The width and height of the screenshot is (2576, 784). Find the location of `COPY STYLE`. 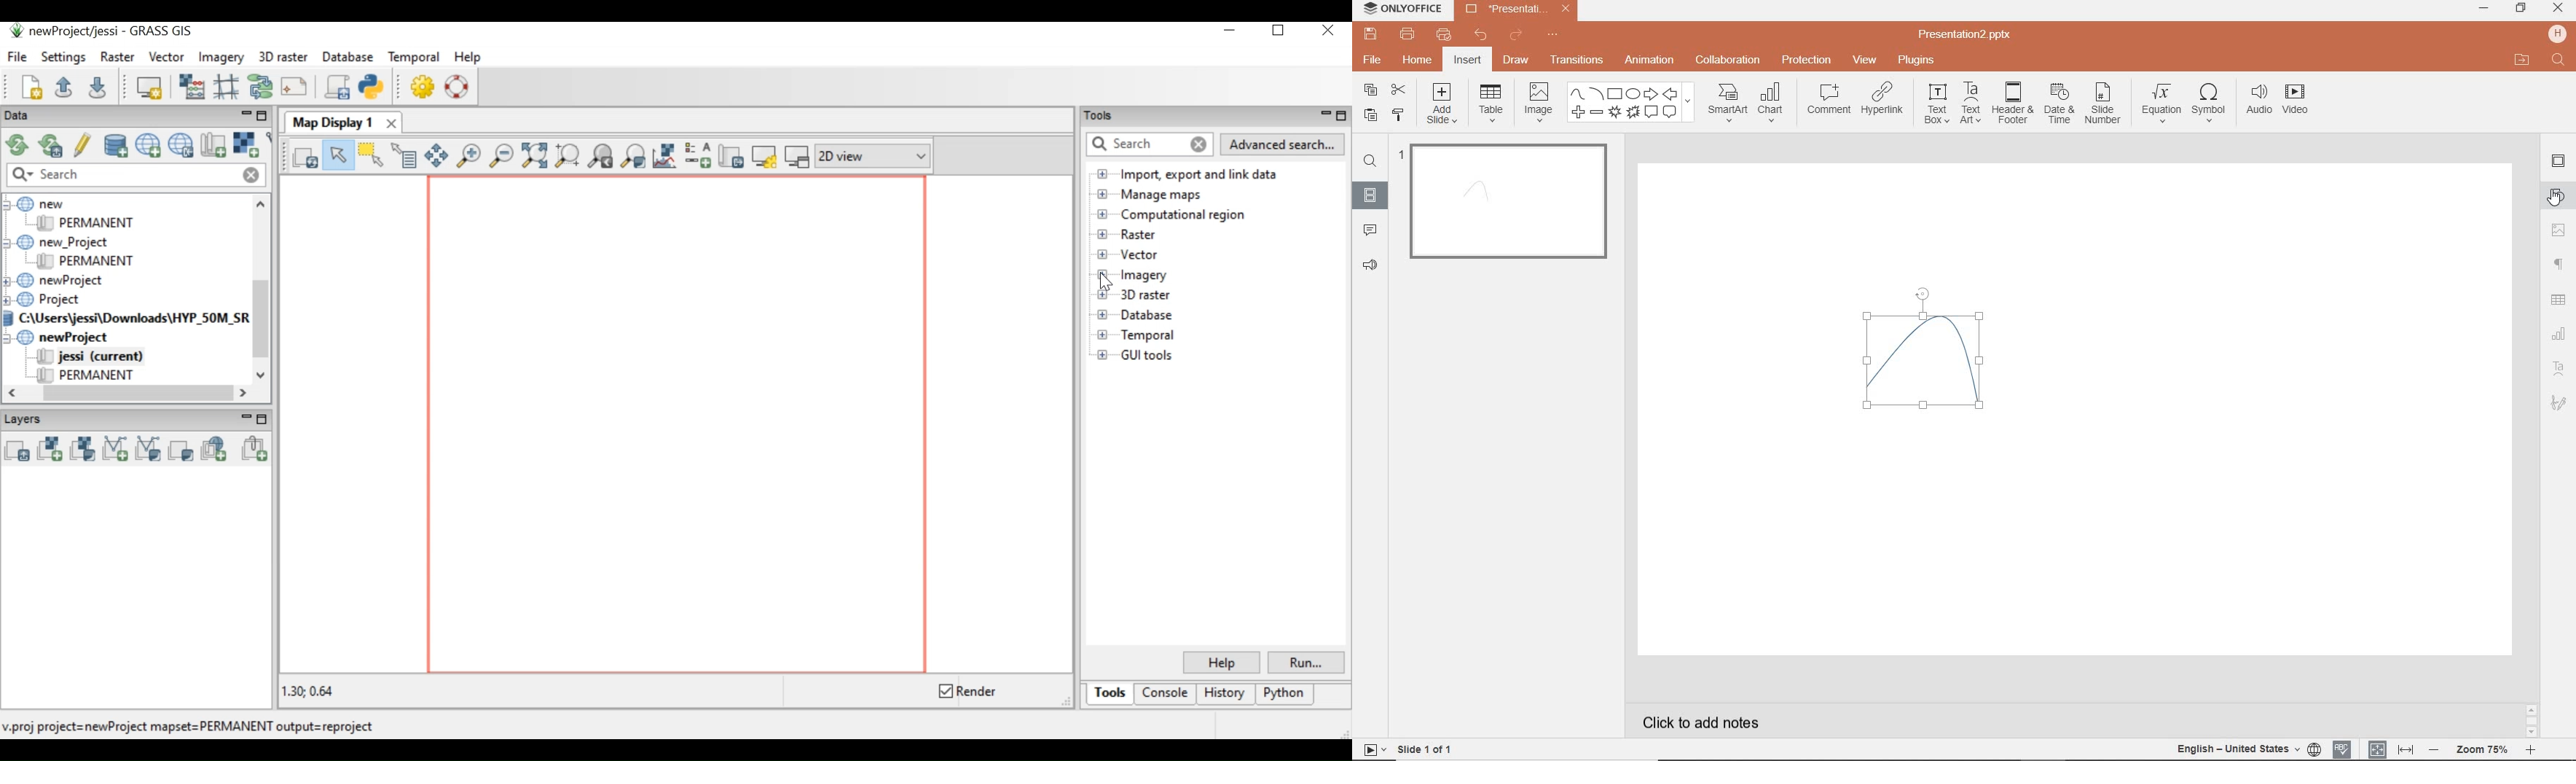

COPY STYLE is located at coordinates (1397, 114).